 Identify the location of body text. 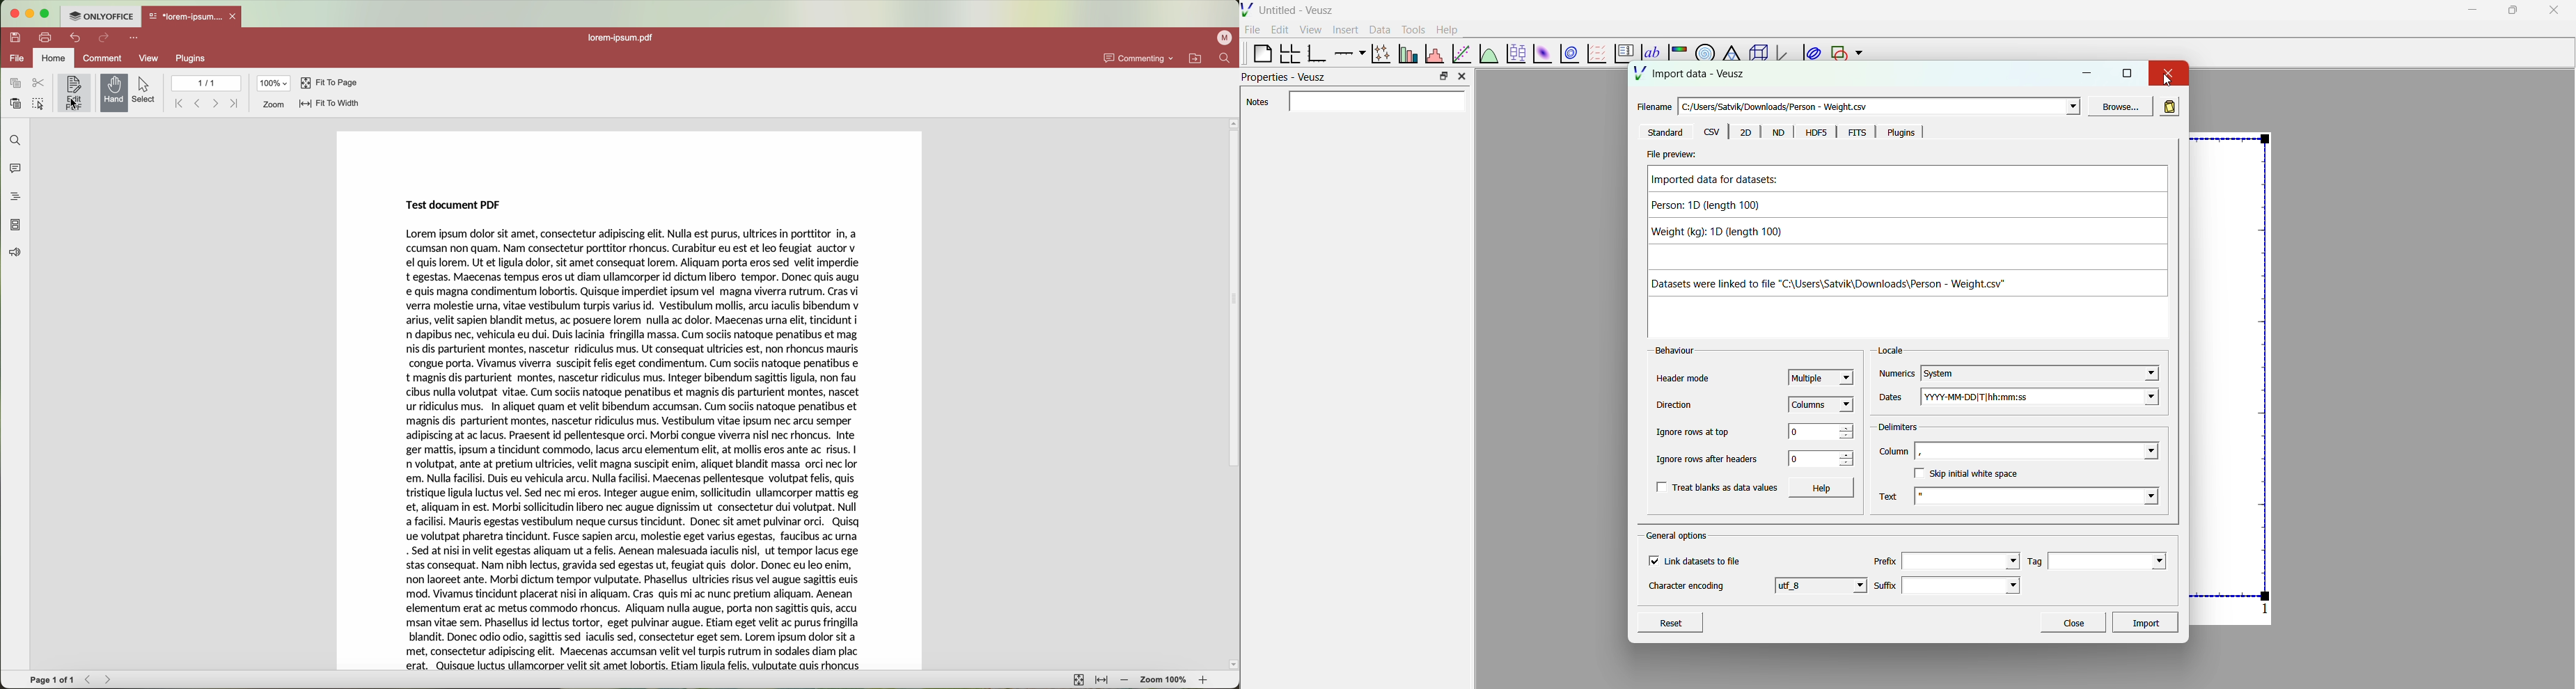
(632, 449).